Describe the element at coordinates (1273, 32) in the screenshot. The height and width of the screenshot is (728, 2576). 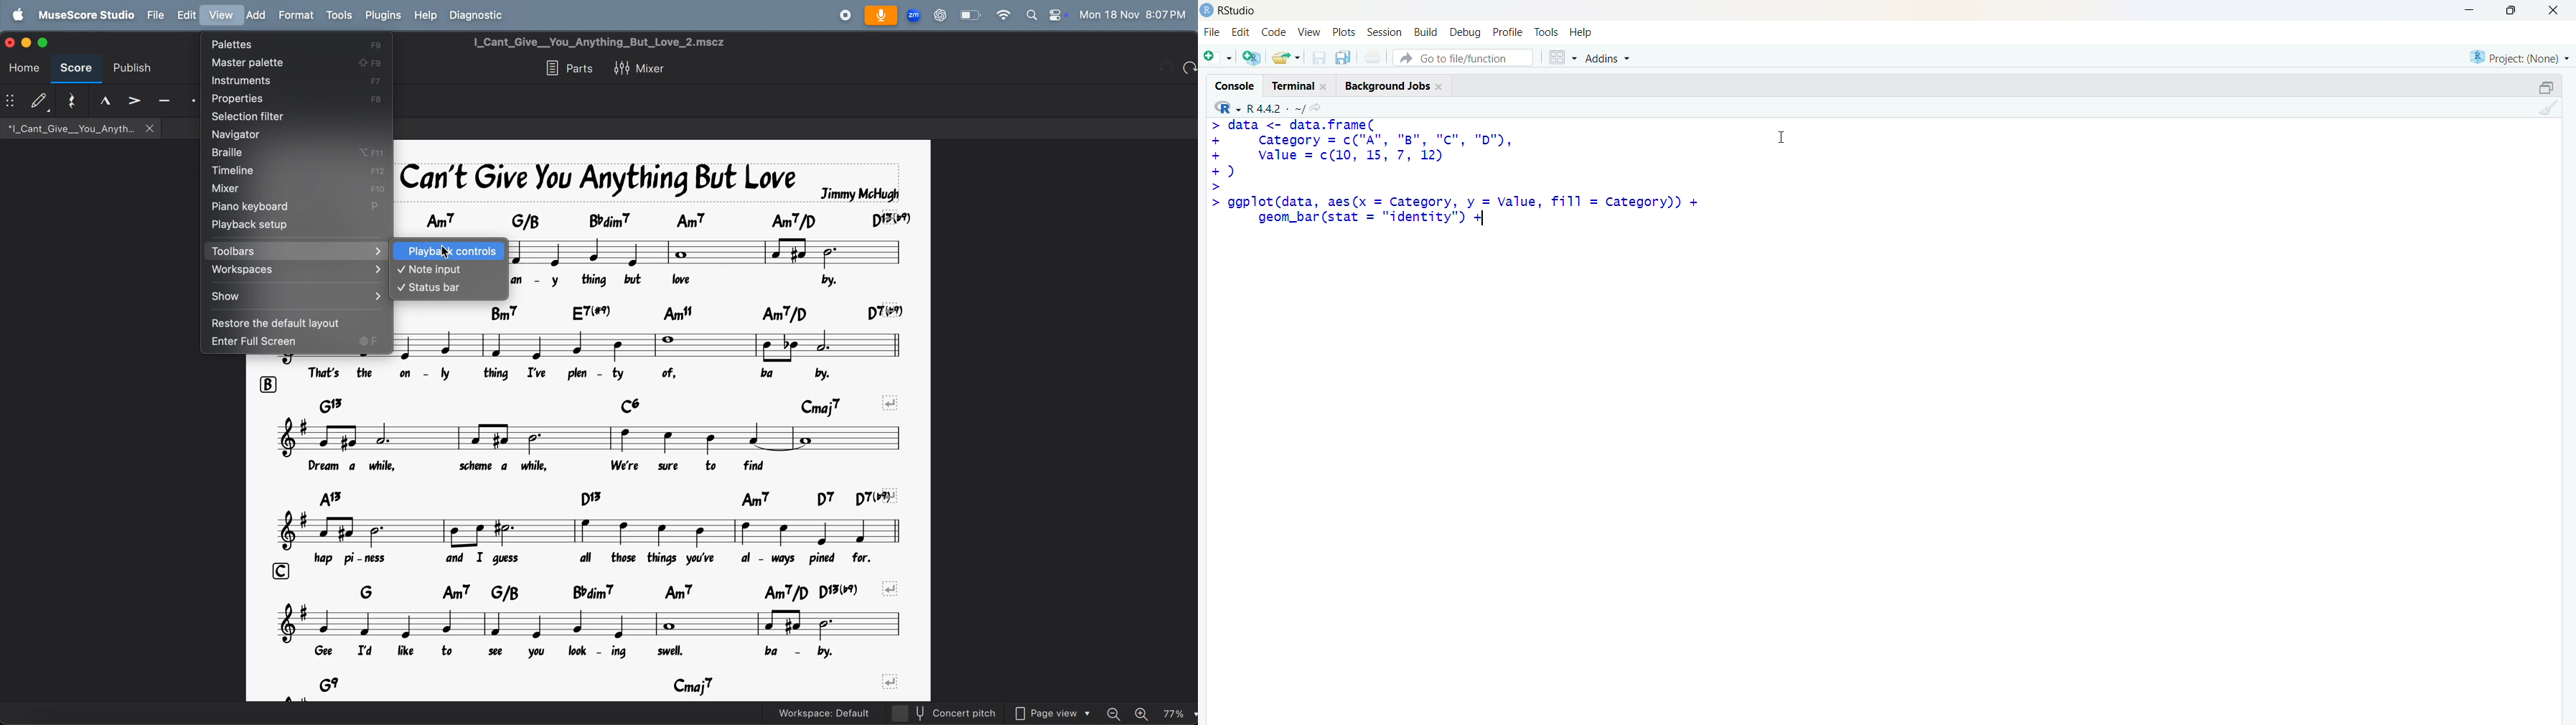
I see `code` at that location.